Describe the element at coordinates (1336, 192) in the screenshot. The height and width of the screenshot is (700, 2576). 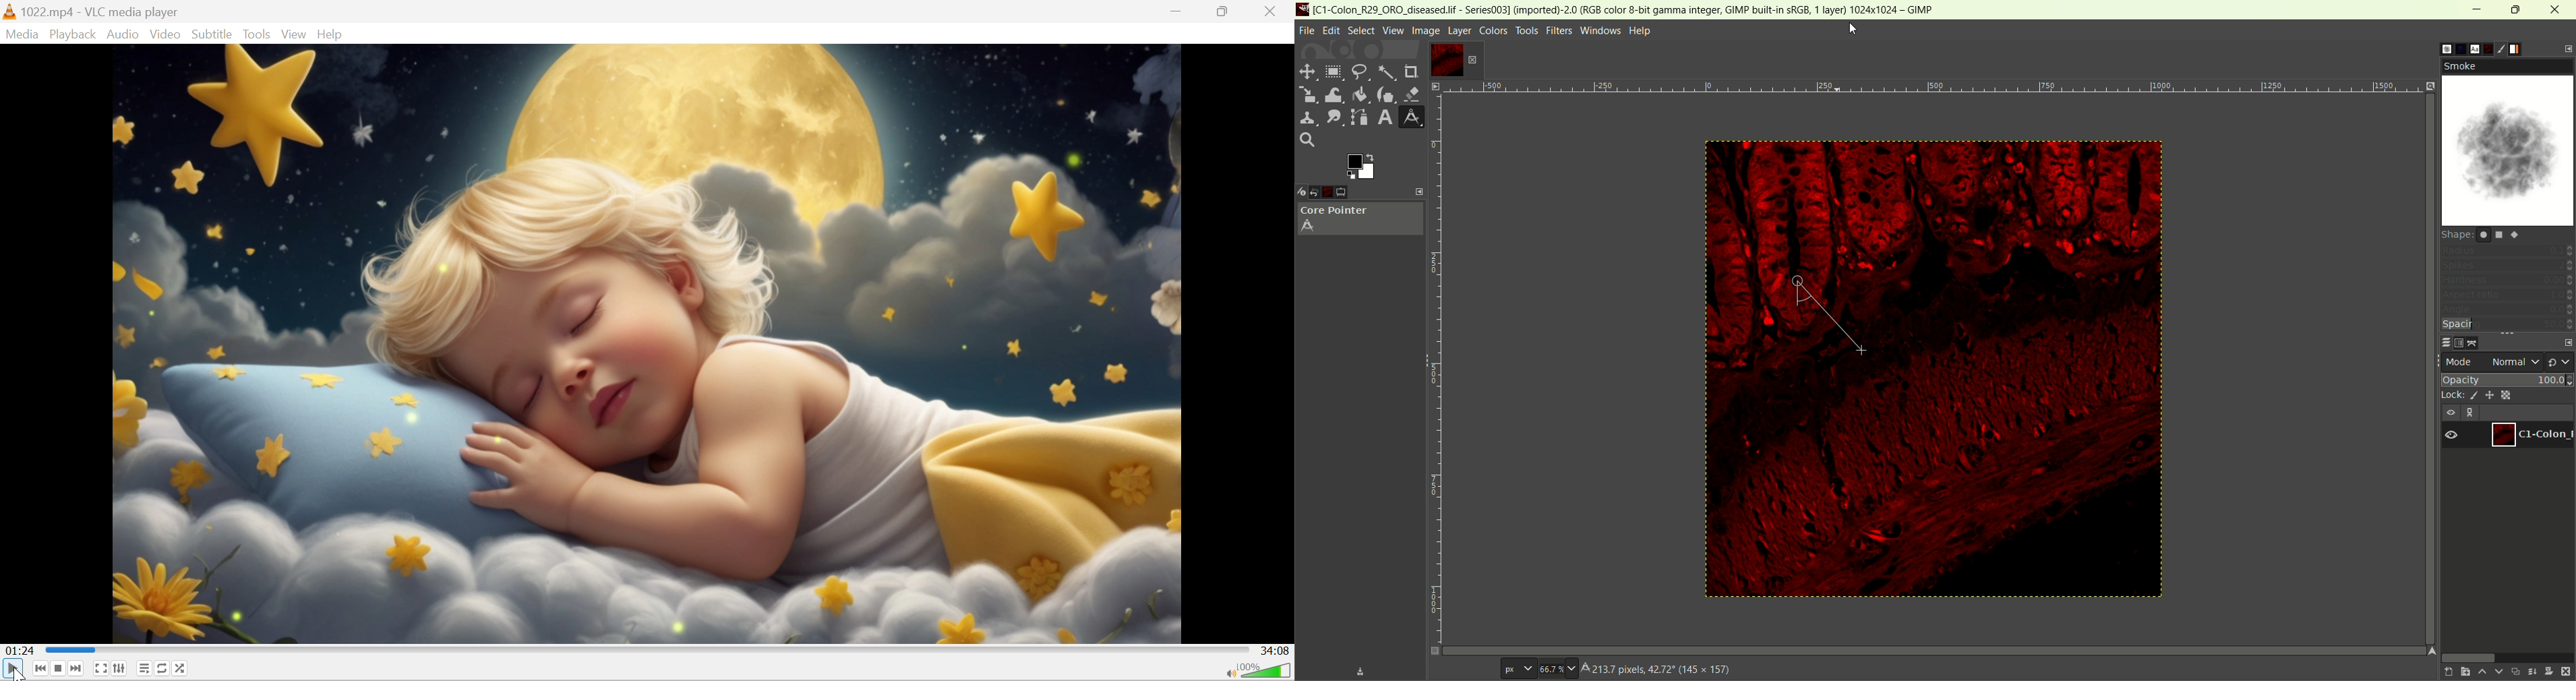
I see `images` at that location.